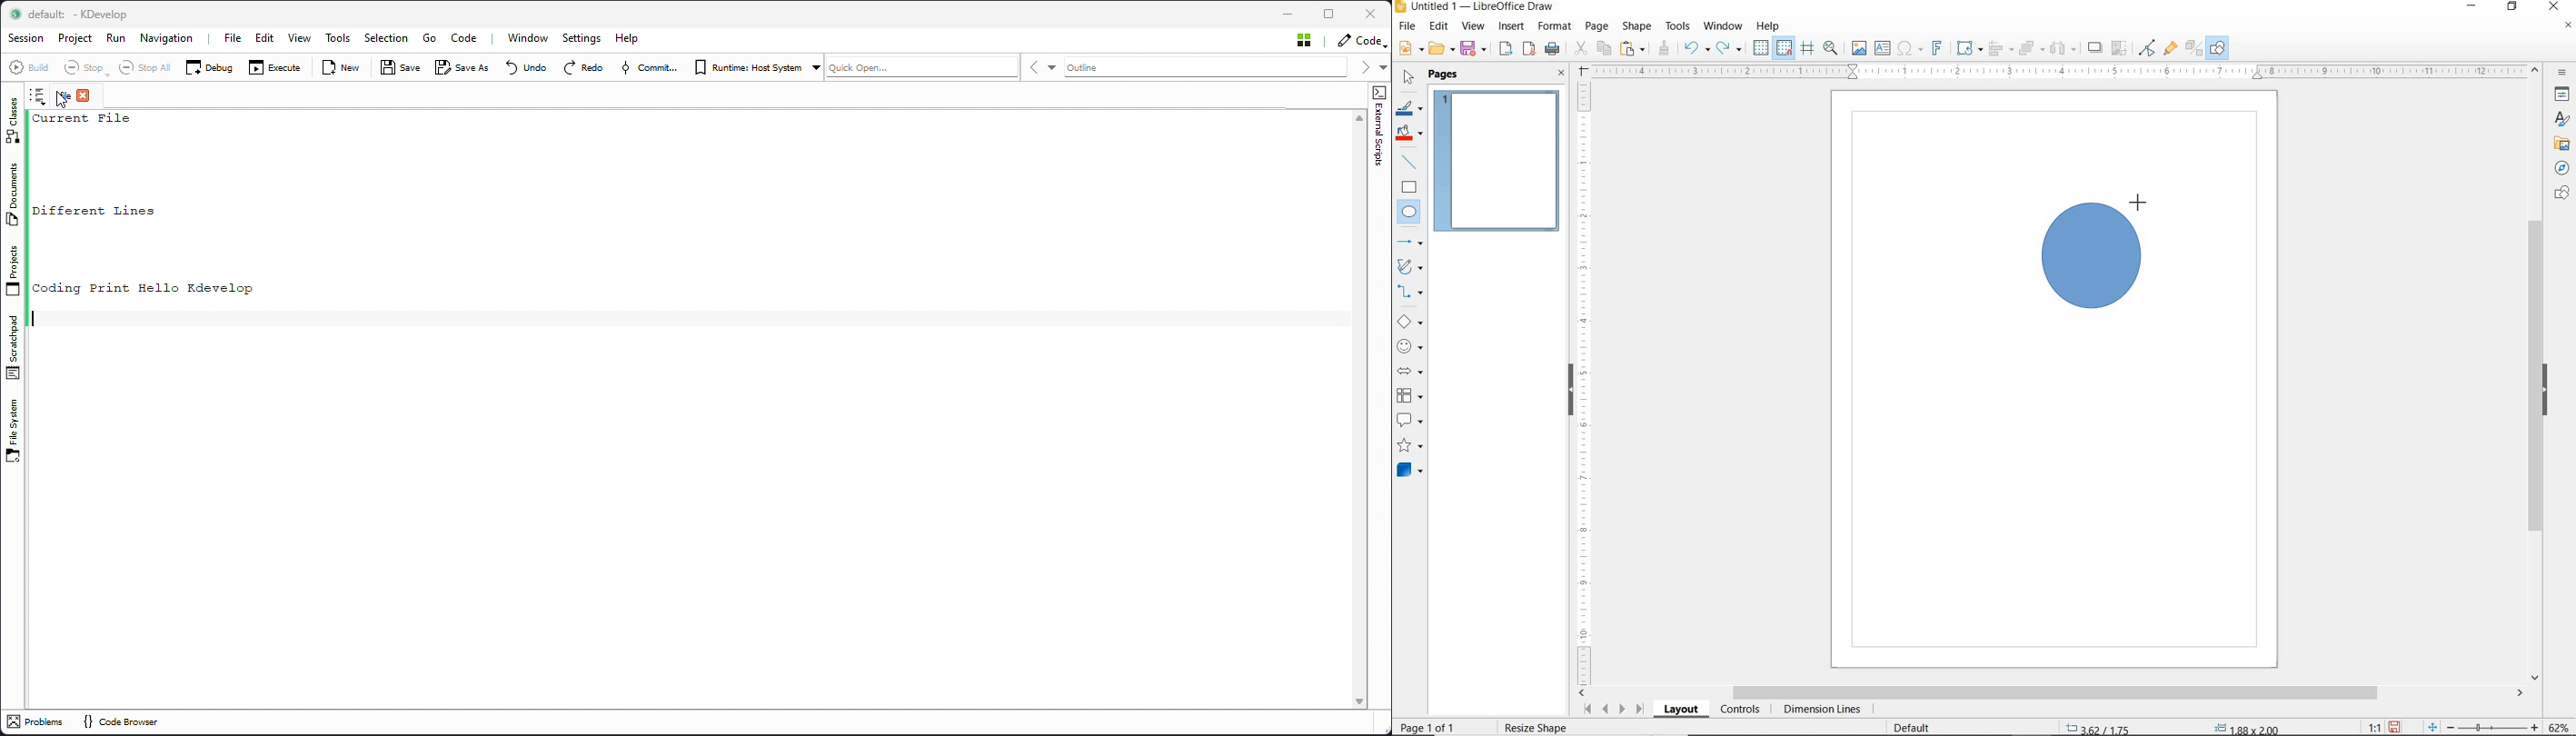  Describe the element at coordinates (1409, 268) in the screenshot. I see `CURVES AND POLYGONS` at that location.